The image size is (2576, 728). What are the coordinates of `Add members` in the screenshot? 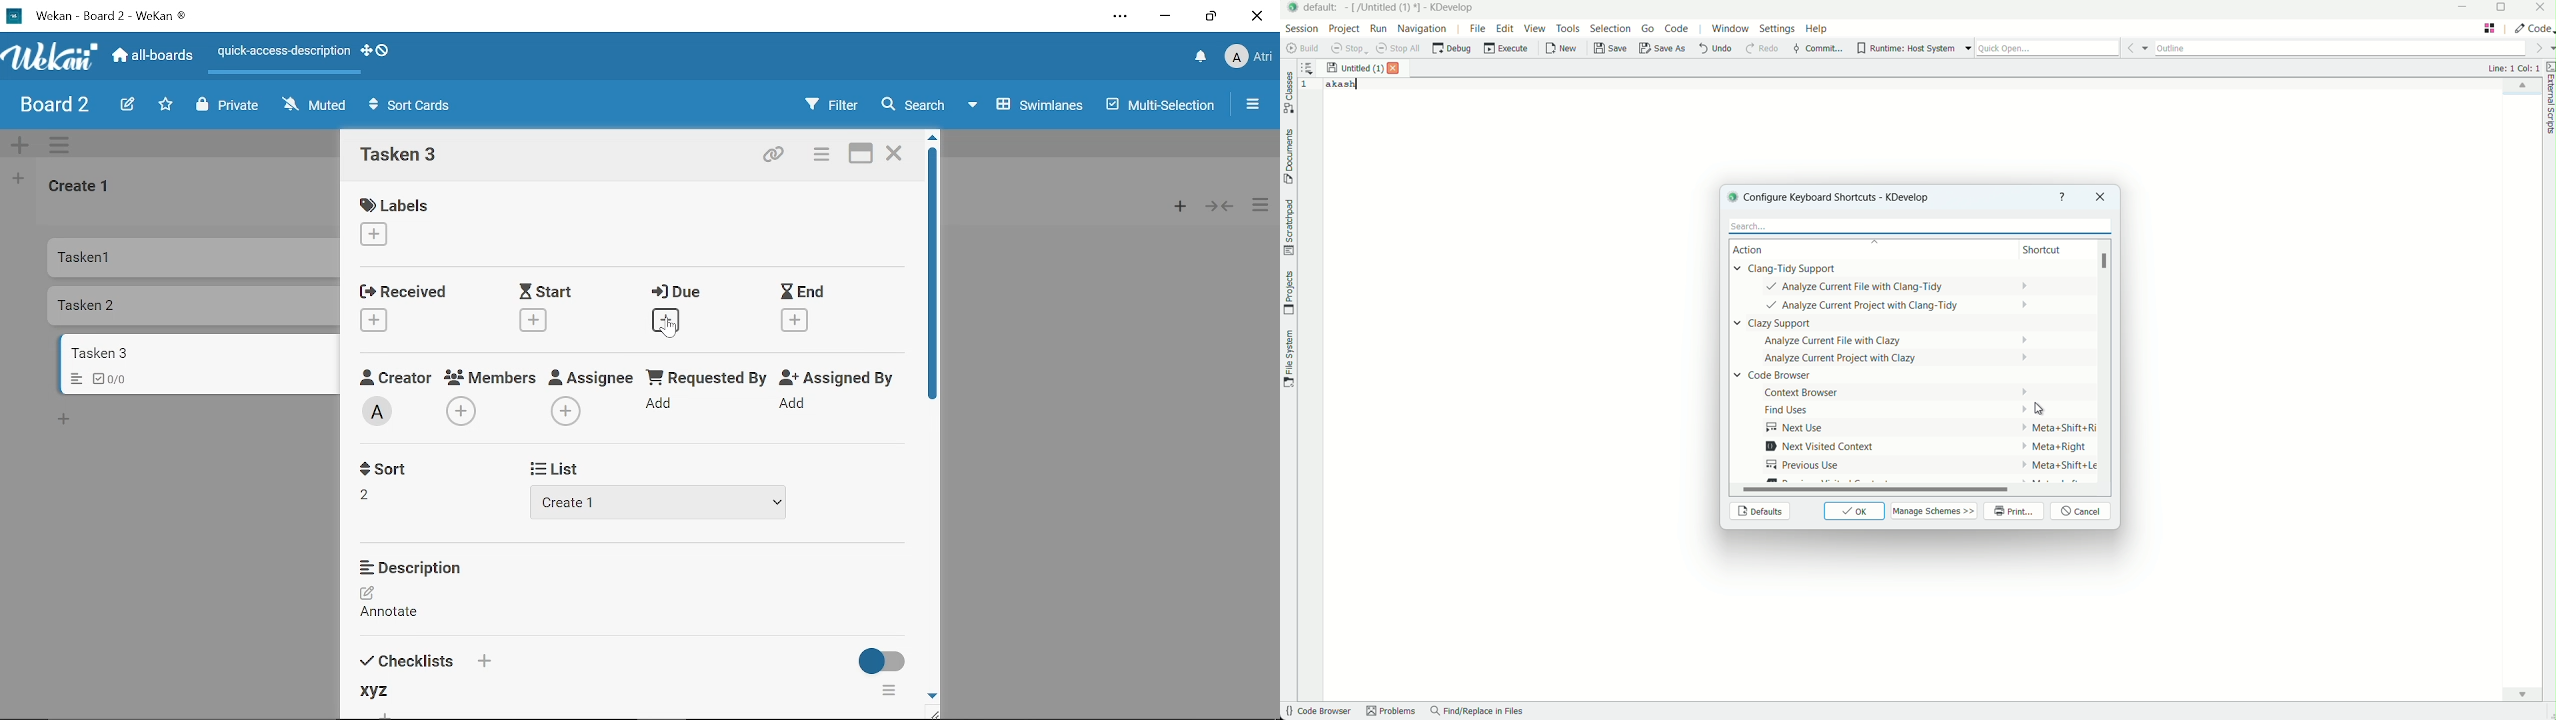 It's located at (462, 411).